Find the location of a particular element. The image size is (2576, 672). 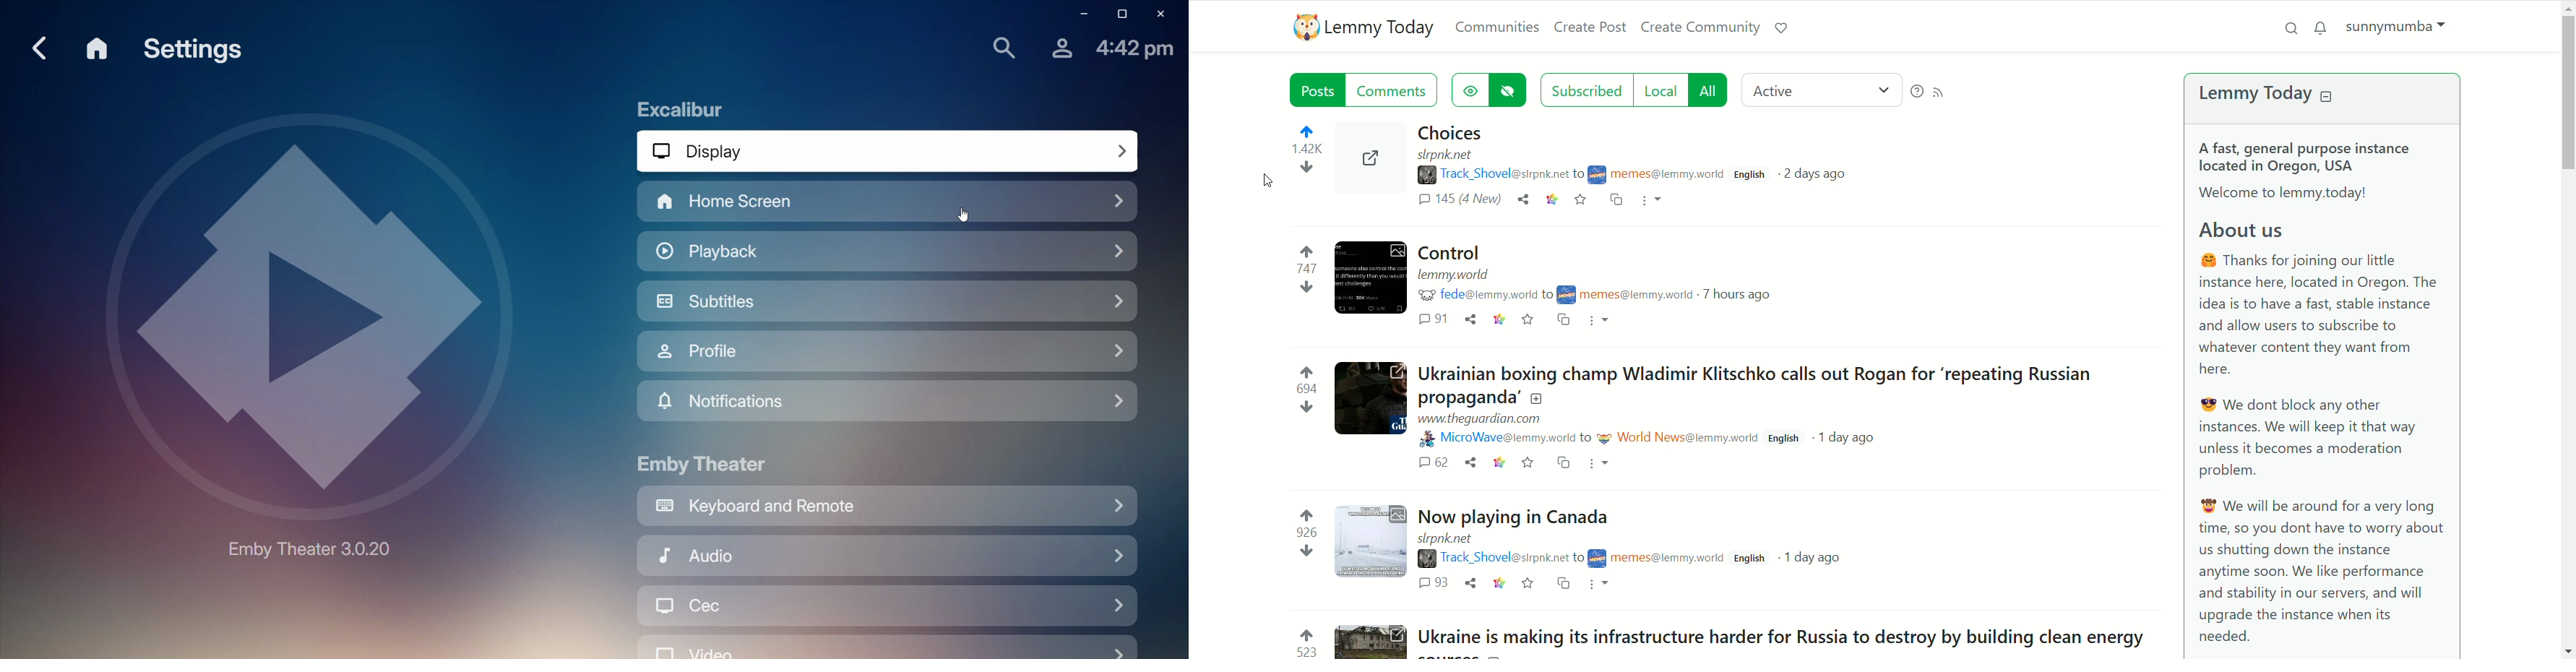

1day ago is located at coordinates (1813, 556).